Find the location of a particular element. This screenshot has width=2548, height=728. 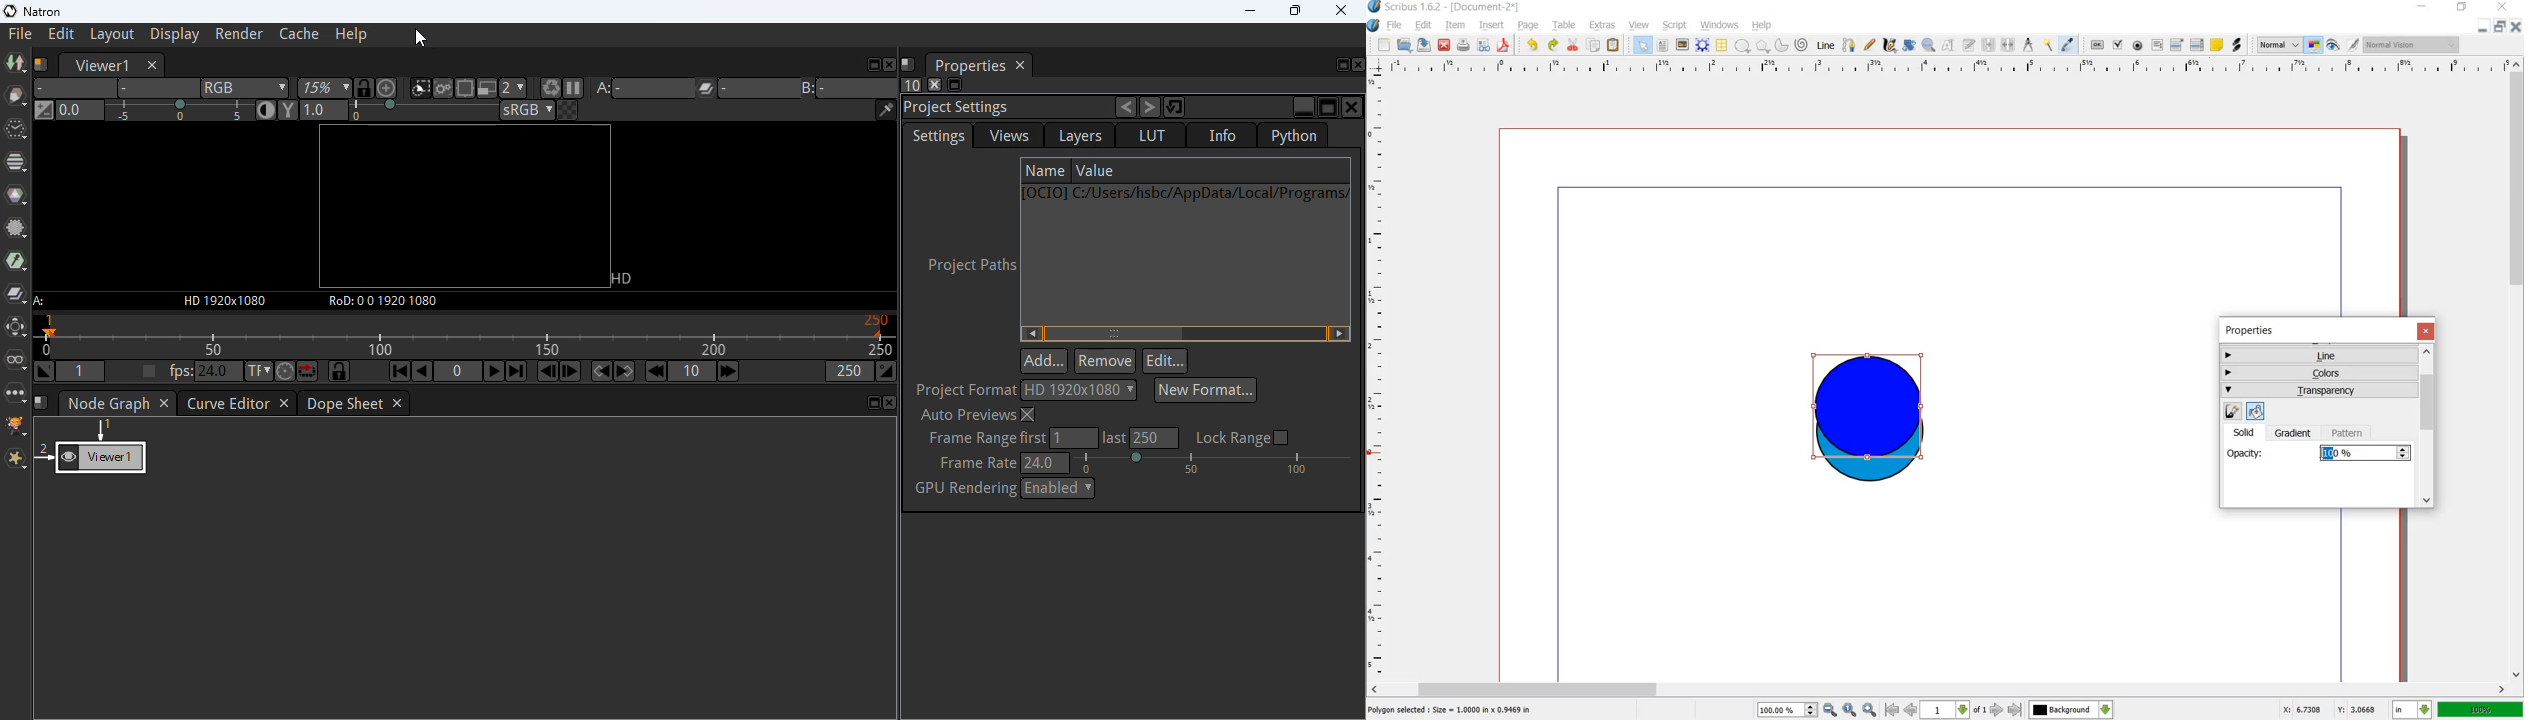

freehand line is located at coordinates (1871, 45).